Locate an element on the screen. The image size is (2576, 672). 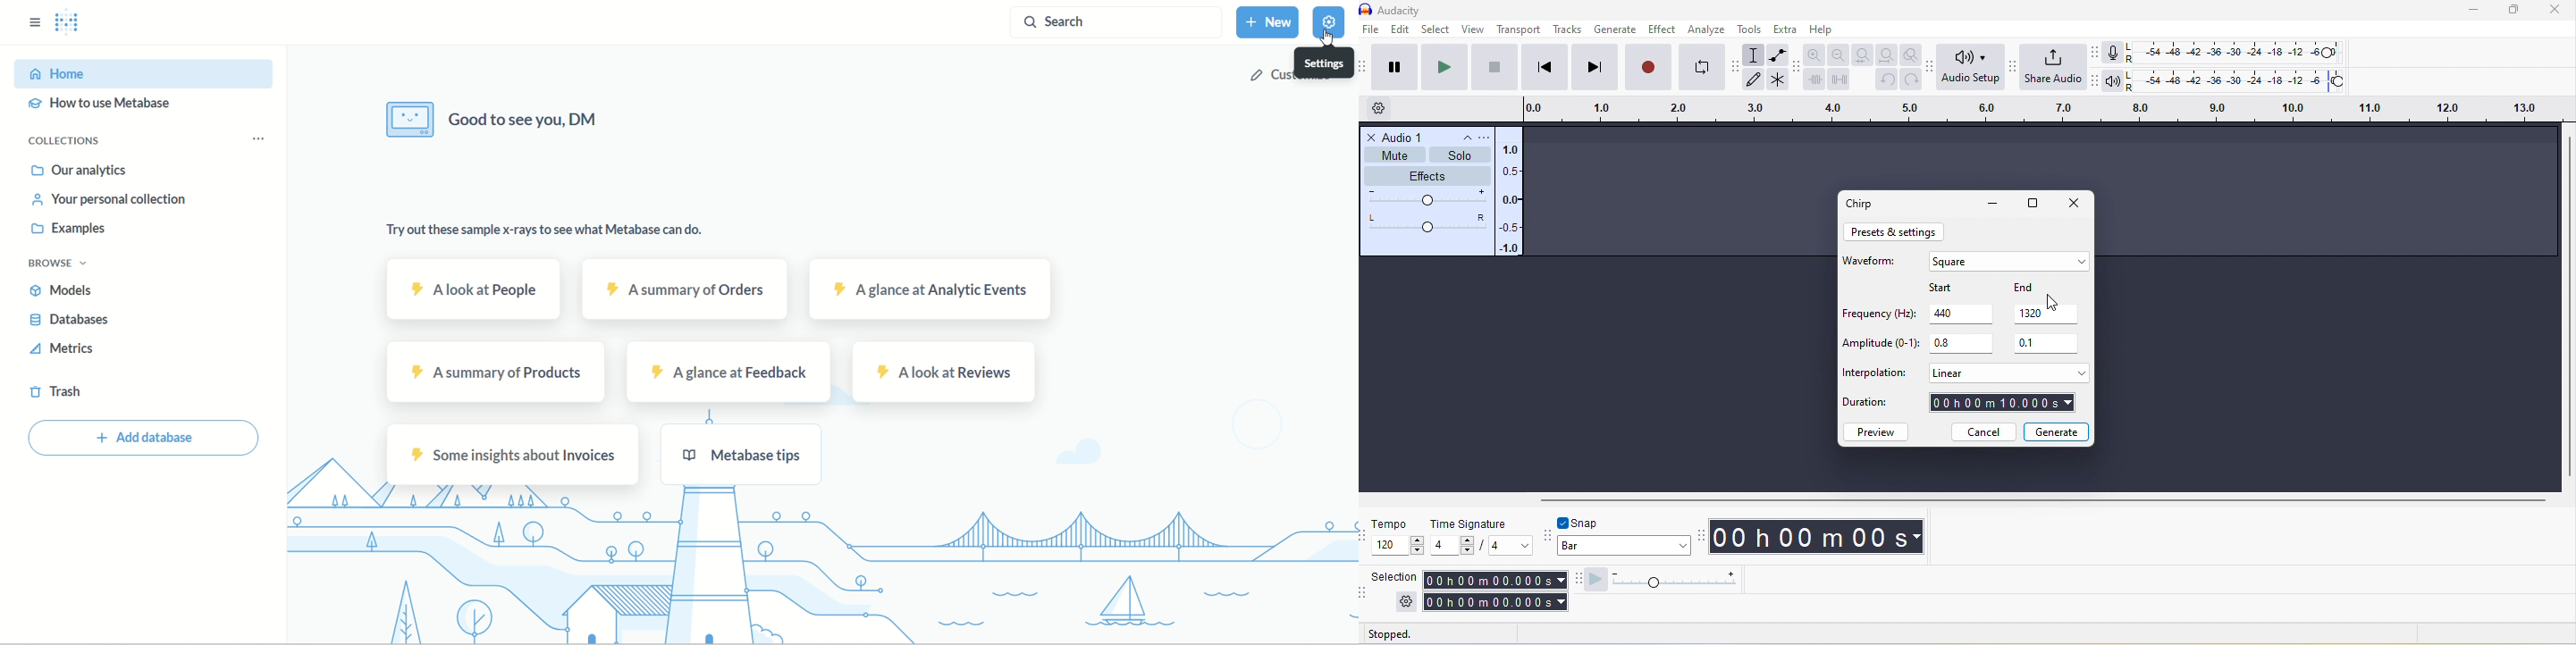
draw tool is located at coordinates (1754, 80).